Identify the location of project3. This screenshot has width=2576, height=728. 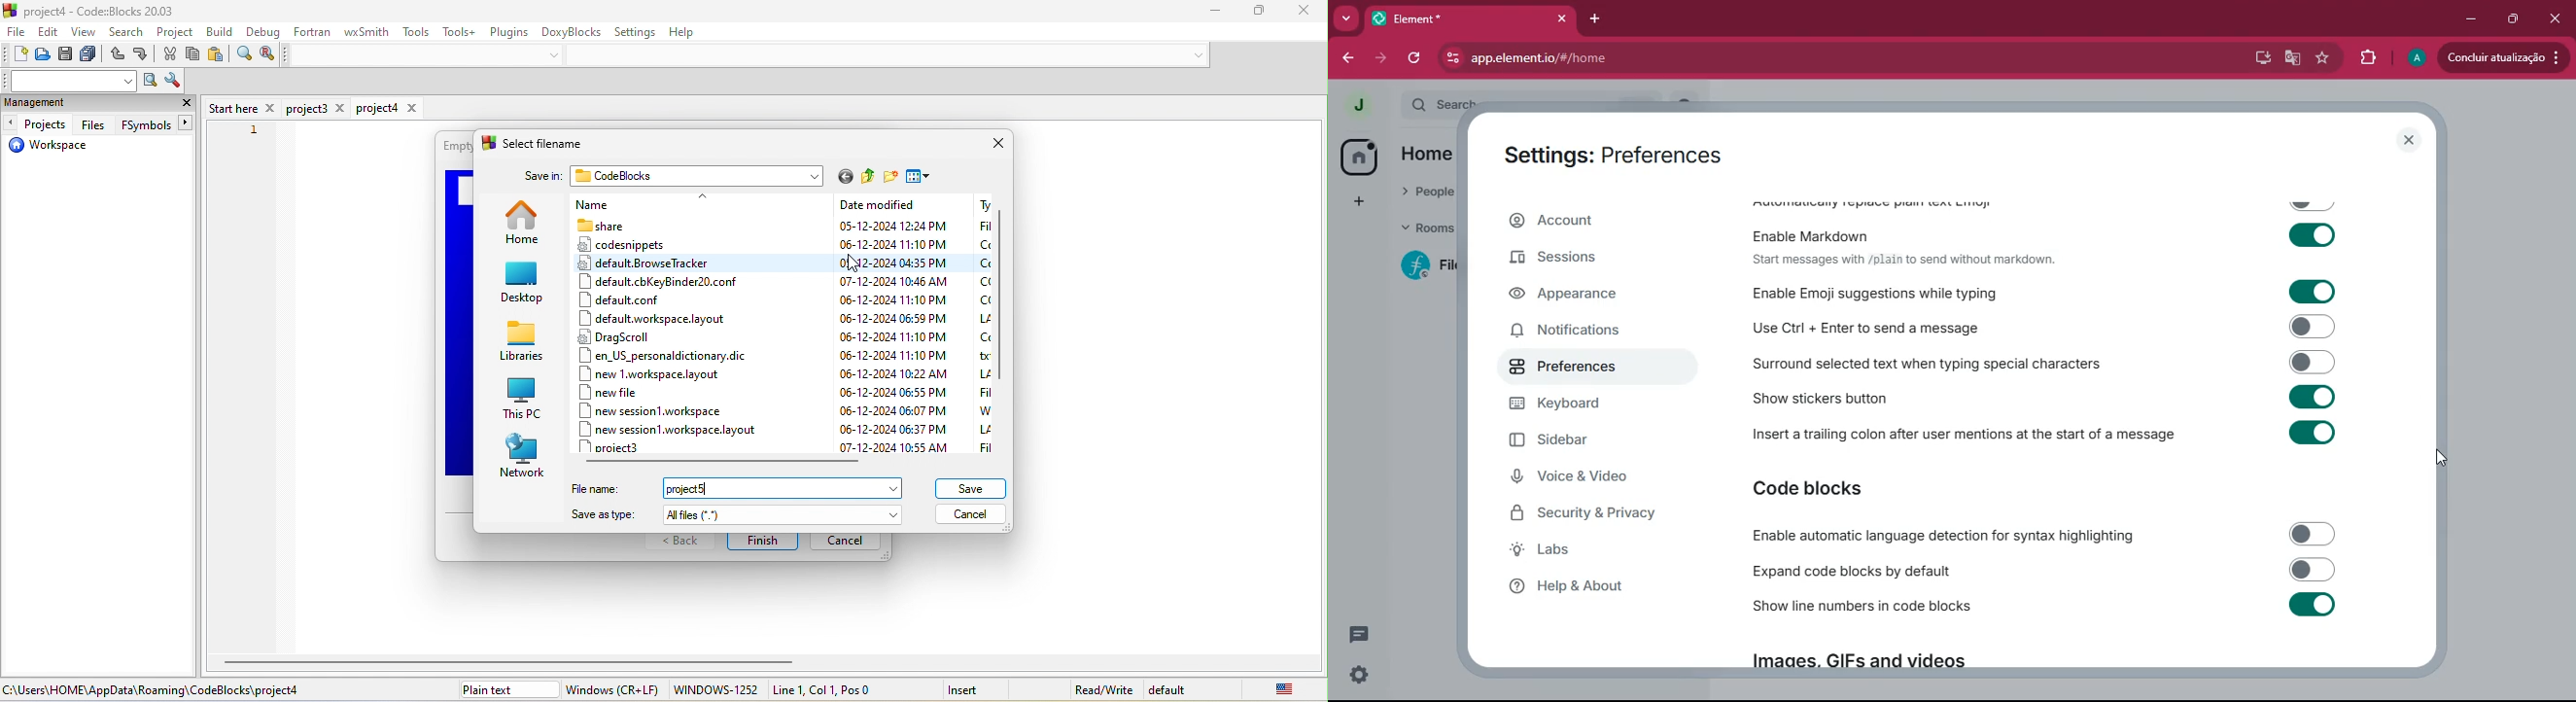
(318, 109).